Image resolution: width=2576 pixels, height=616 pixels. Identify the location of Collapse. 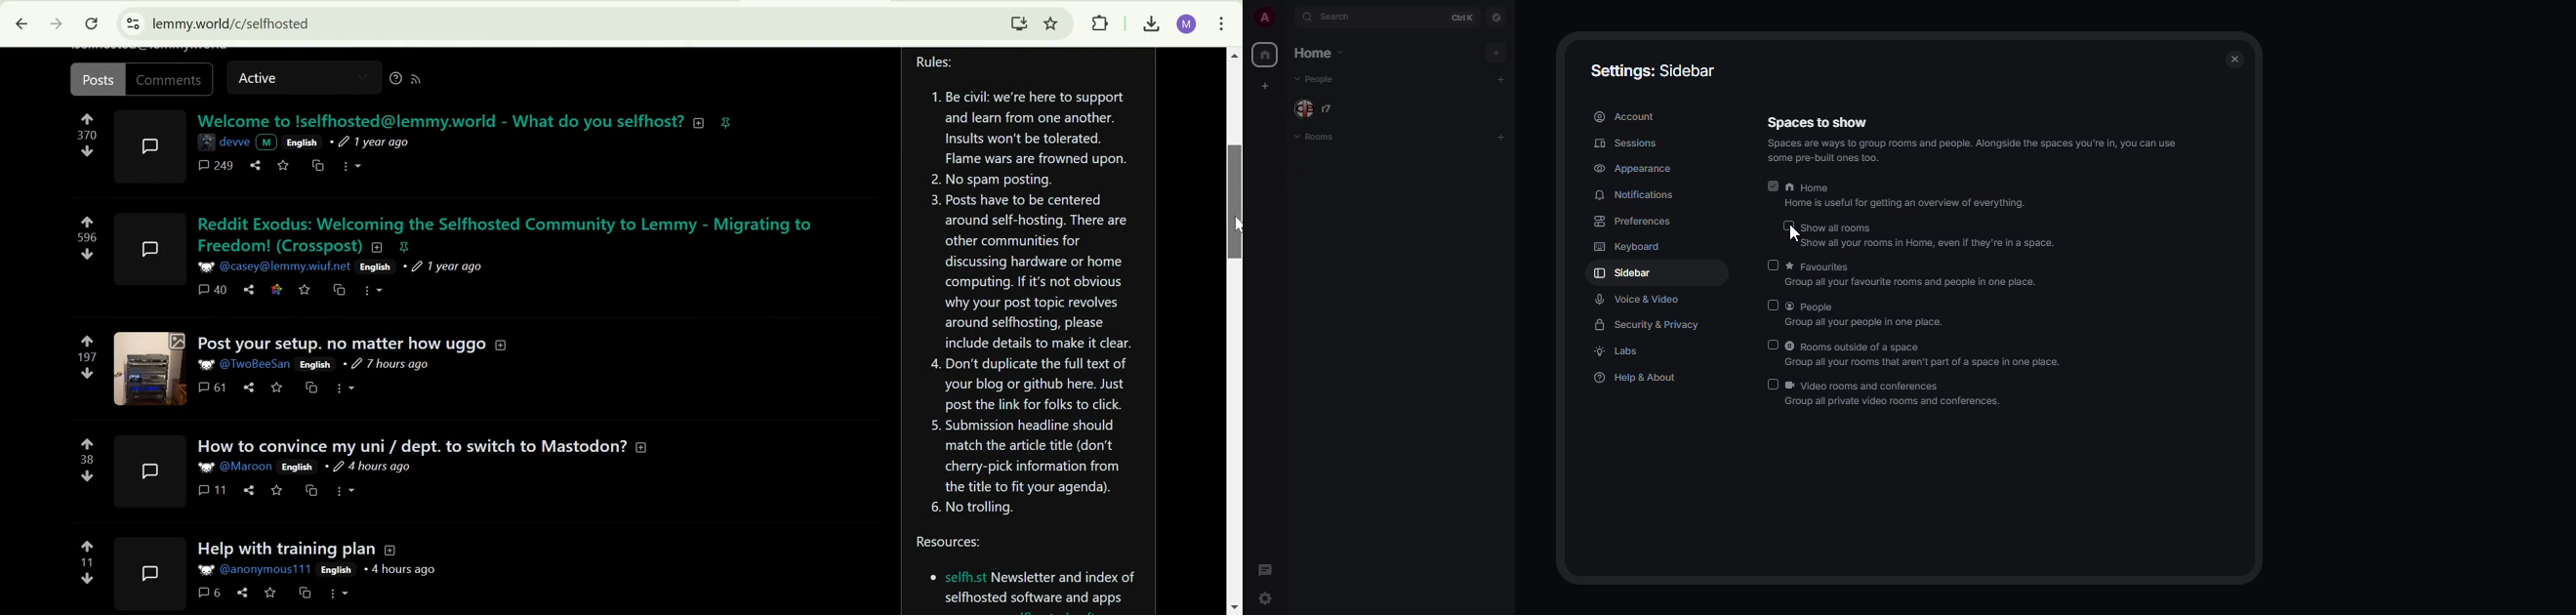
(390, 550).